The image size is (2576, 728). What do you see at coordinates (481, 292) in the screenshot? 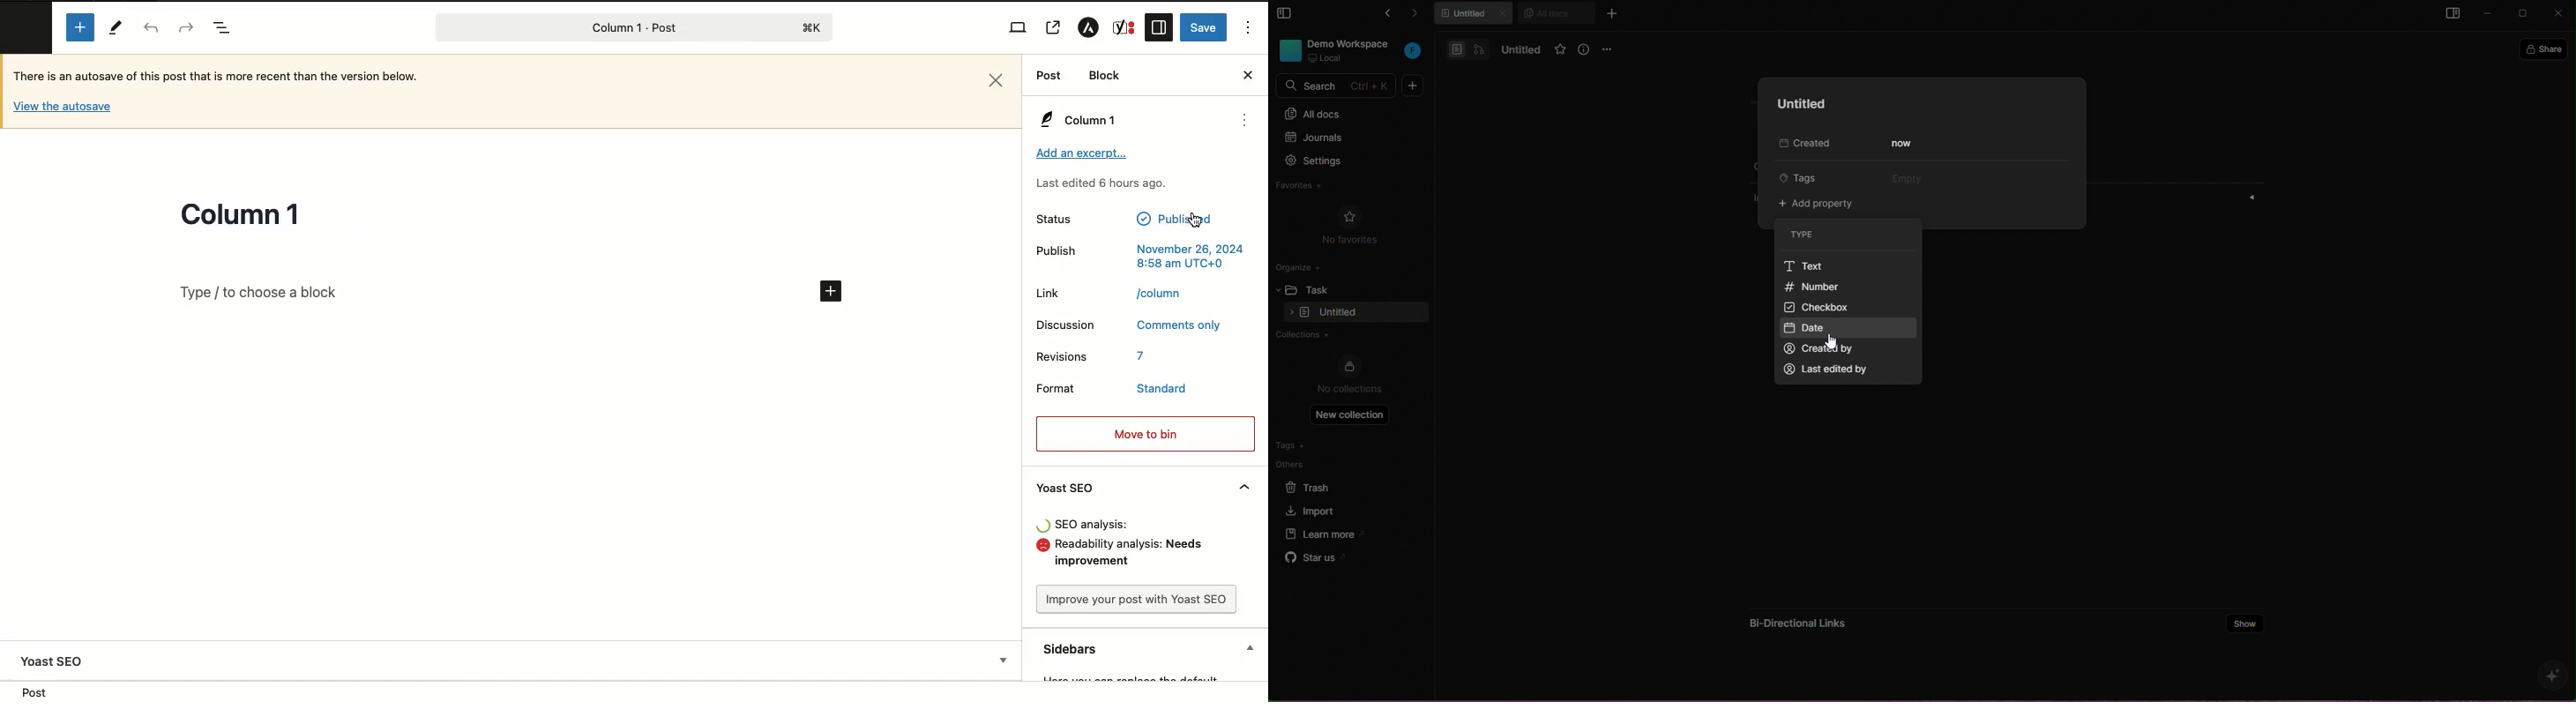
I see `Add block` at bounding box center [481, 292].